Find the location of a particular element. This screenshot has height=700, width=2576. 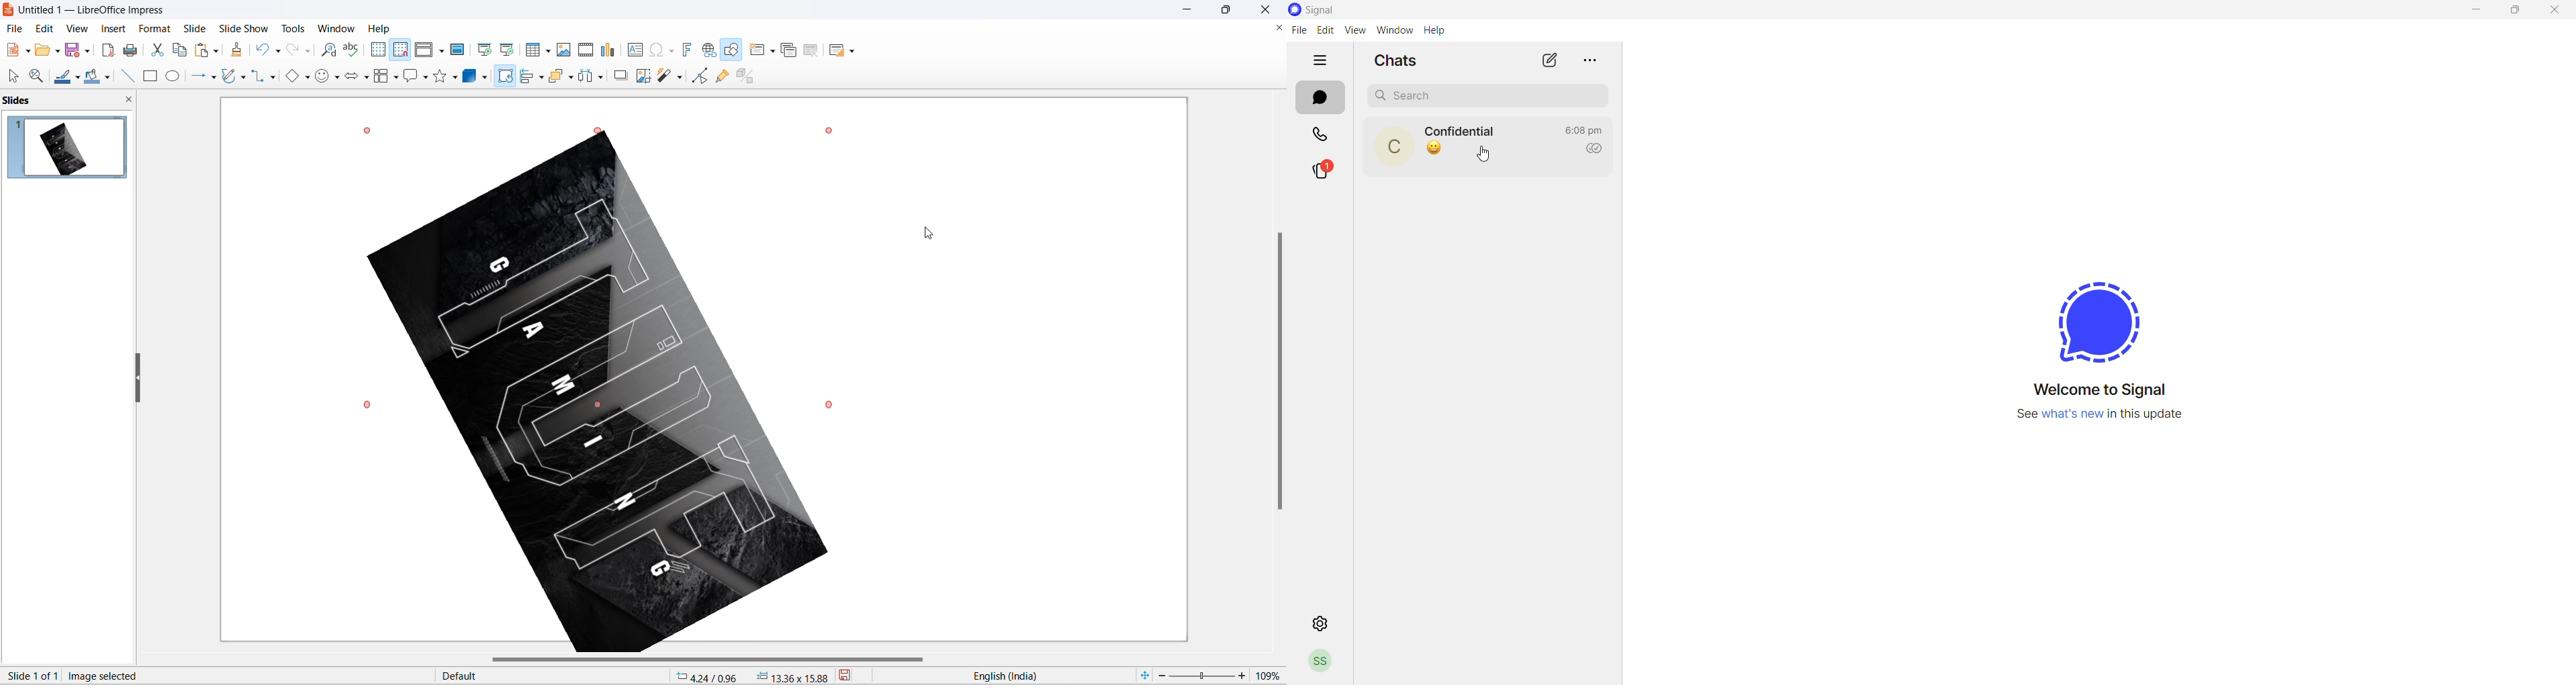

filter options is located at coordinates (679, 76).